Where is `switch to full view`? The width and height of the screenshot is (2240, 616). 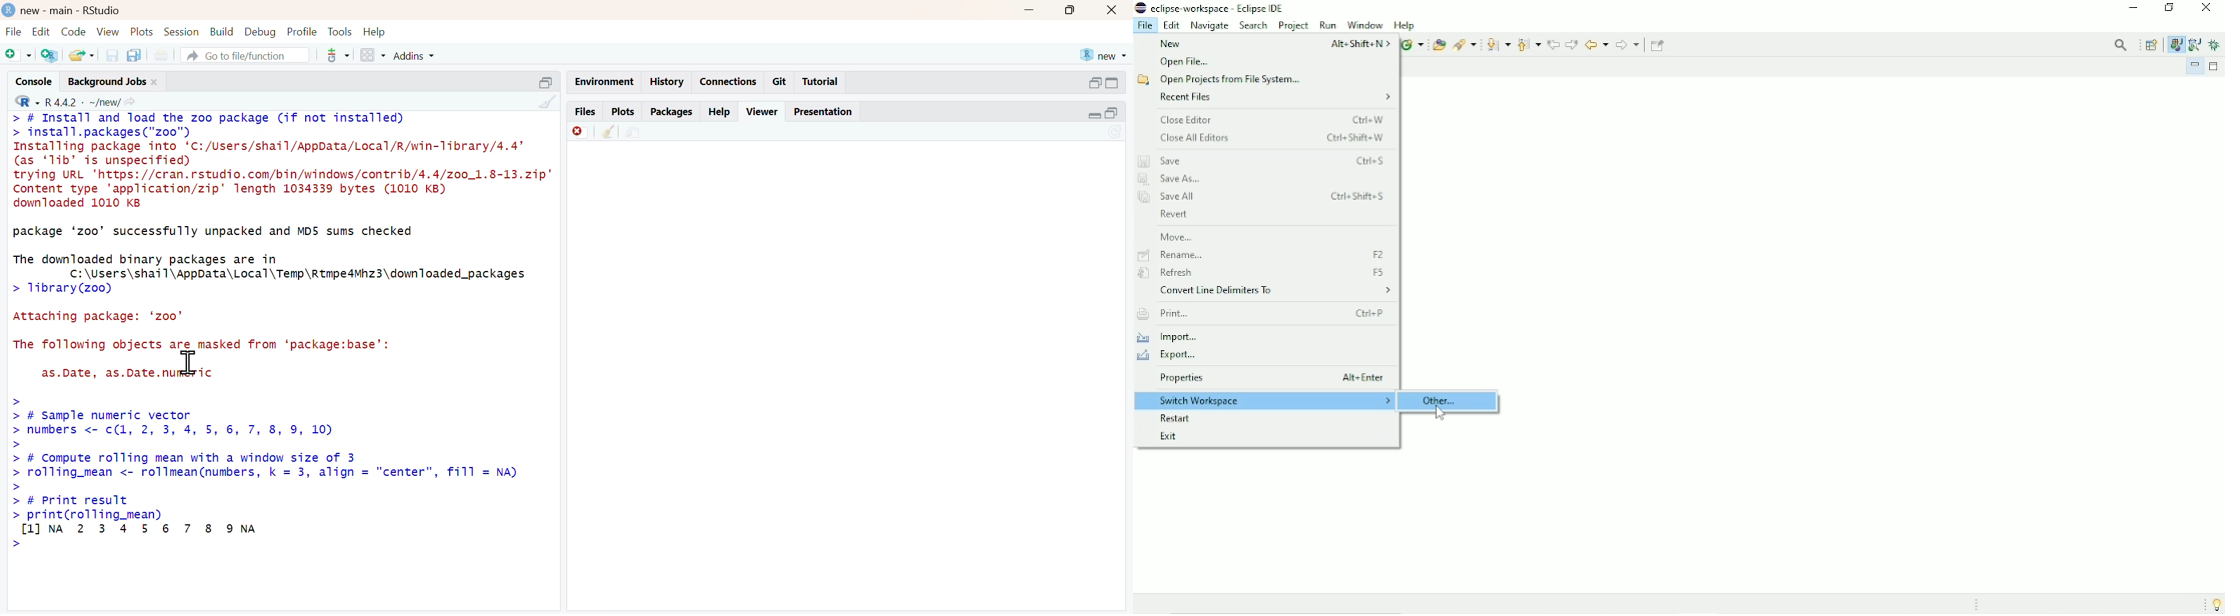 switch to full view is located at coordinates (1112, 83).